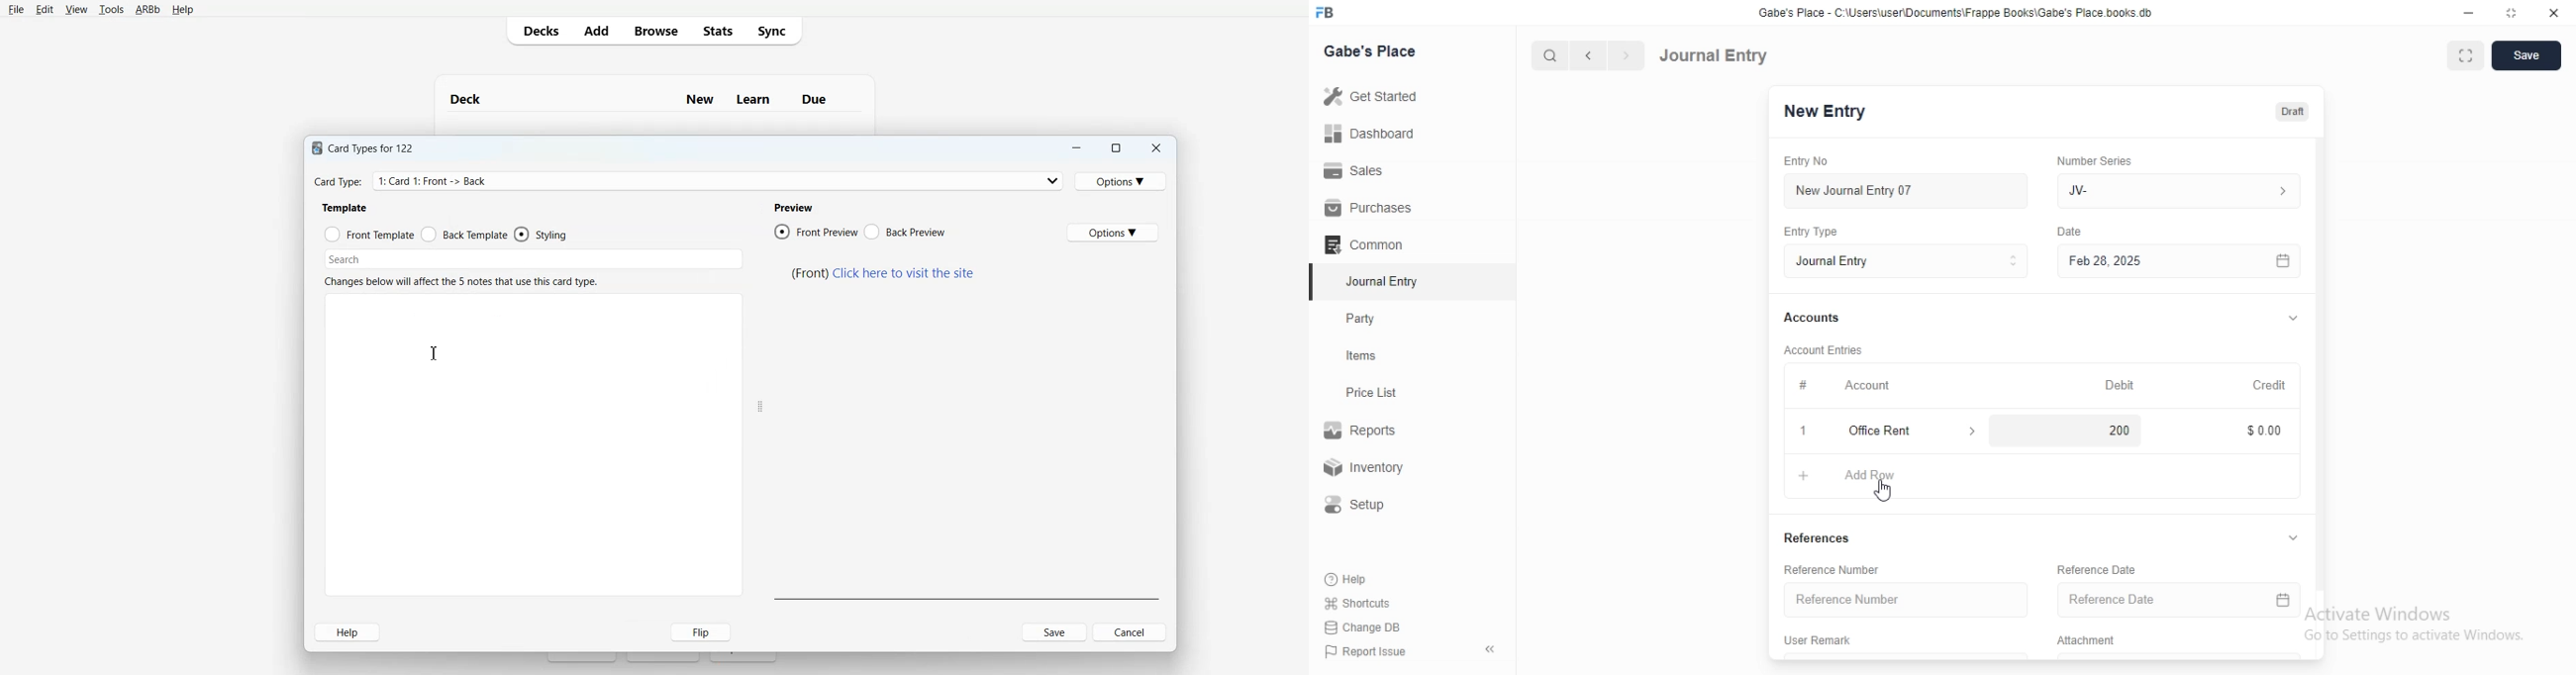 This screenshot has height=700, width=2576. I want to click on ARBb, so click(147, 10).